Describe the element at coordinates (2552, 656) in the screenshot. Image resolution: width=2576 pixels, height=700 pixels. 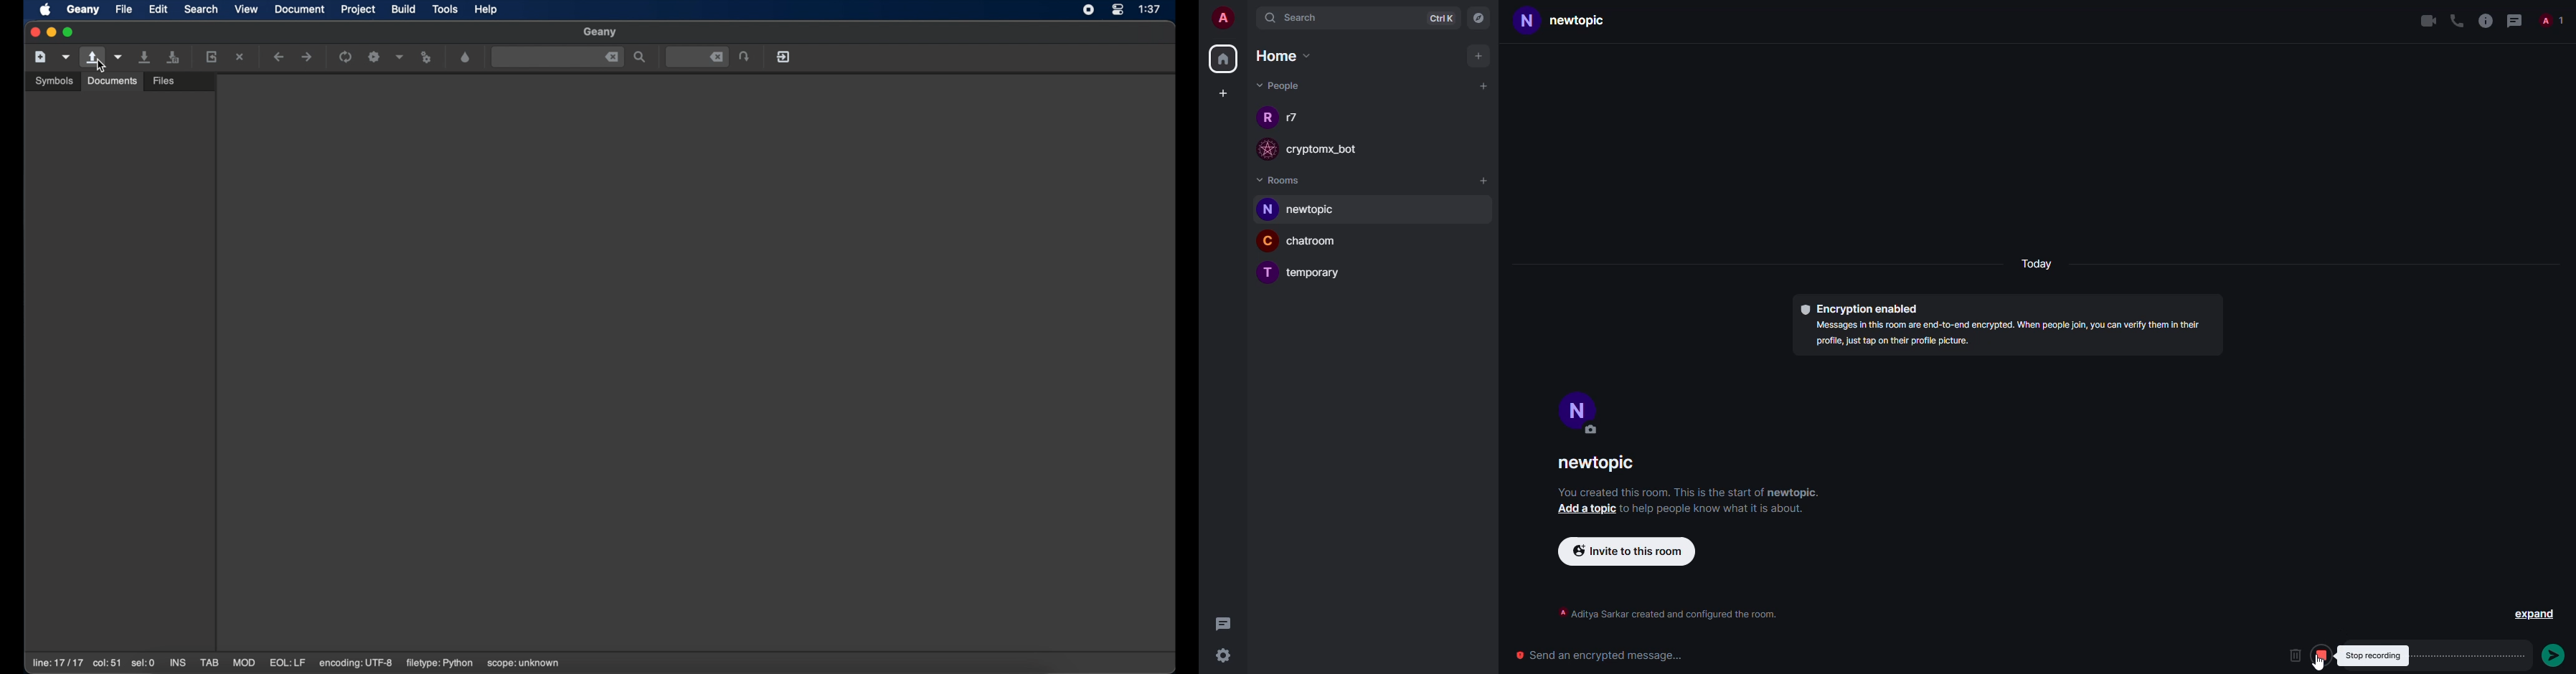
I see `send` at that location.